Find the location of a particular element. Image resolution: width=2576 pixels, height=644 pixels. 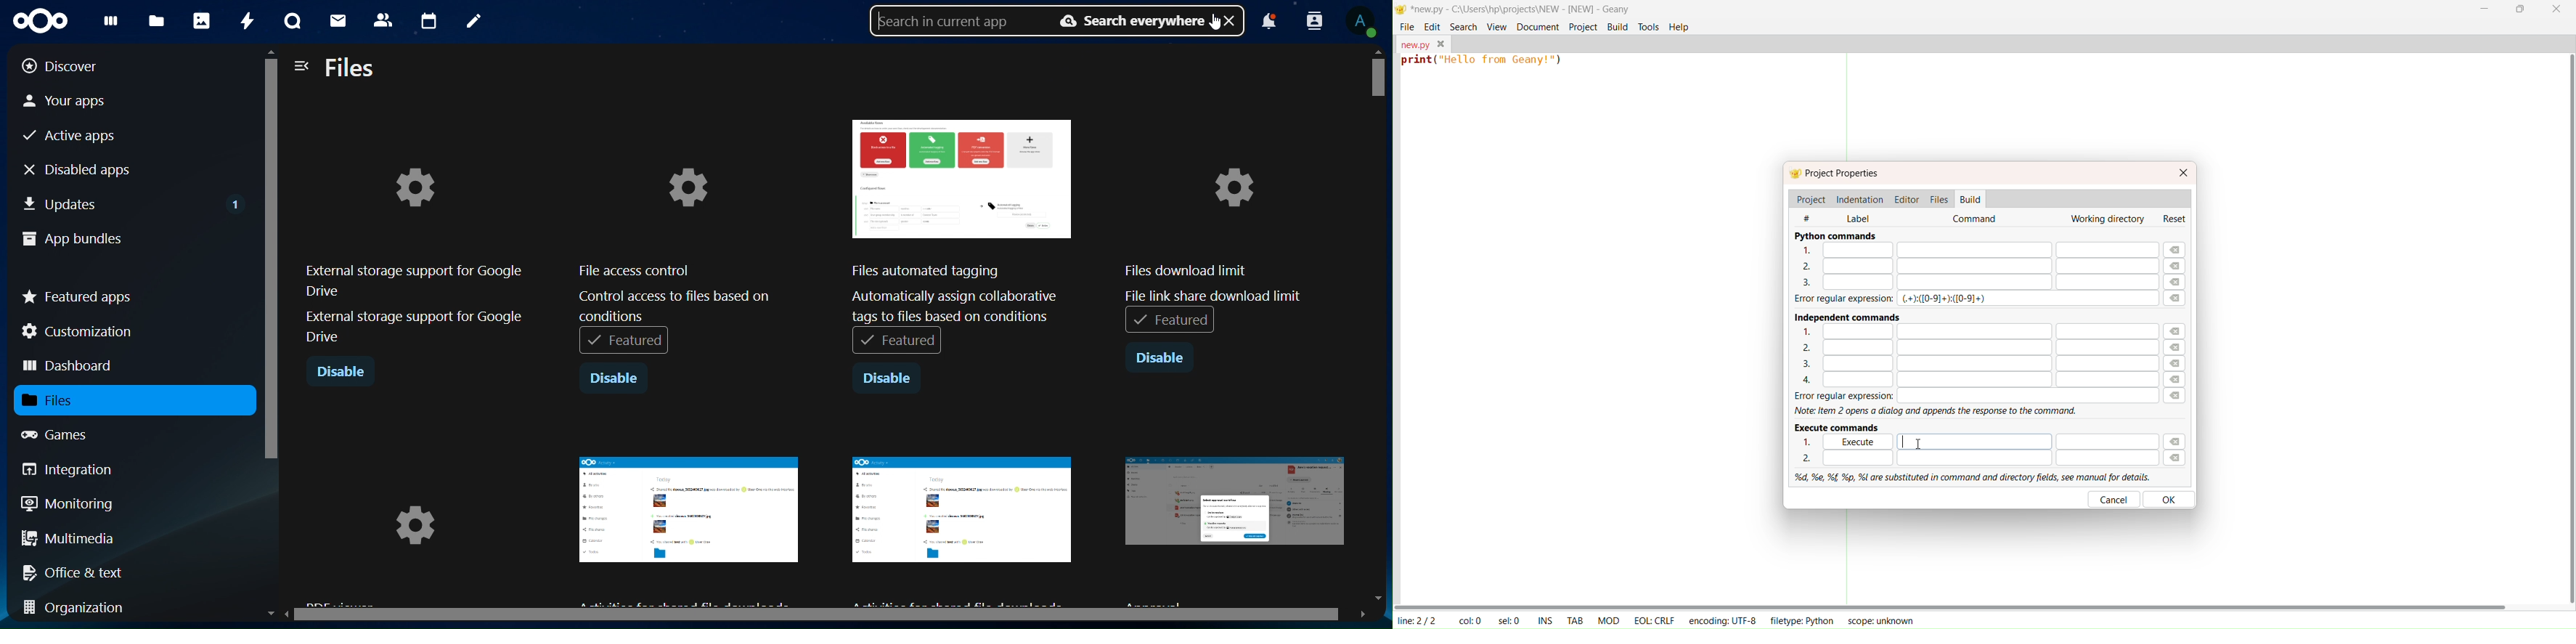

image is located at coordinates (688, 524).